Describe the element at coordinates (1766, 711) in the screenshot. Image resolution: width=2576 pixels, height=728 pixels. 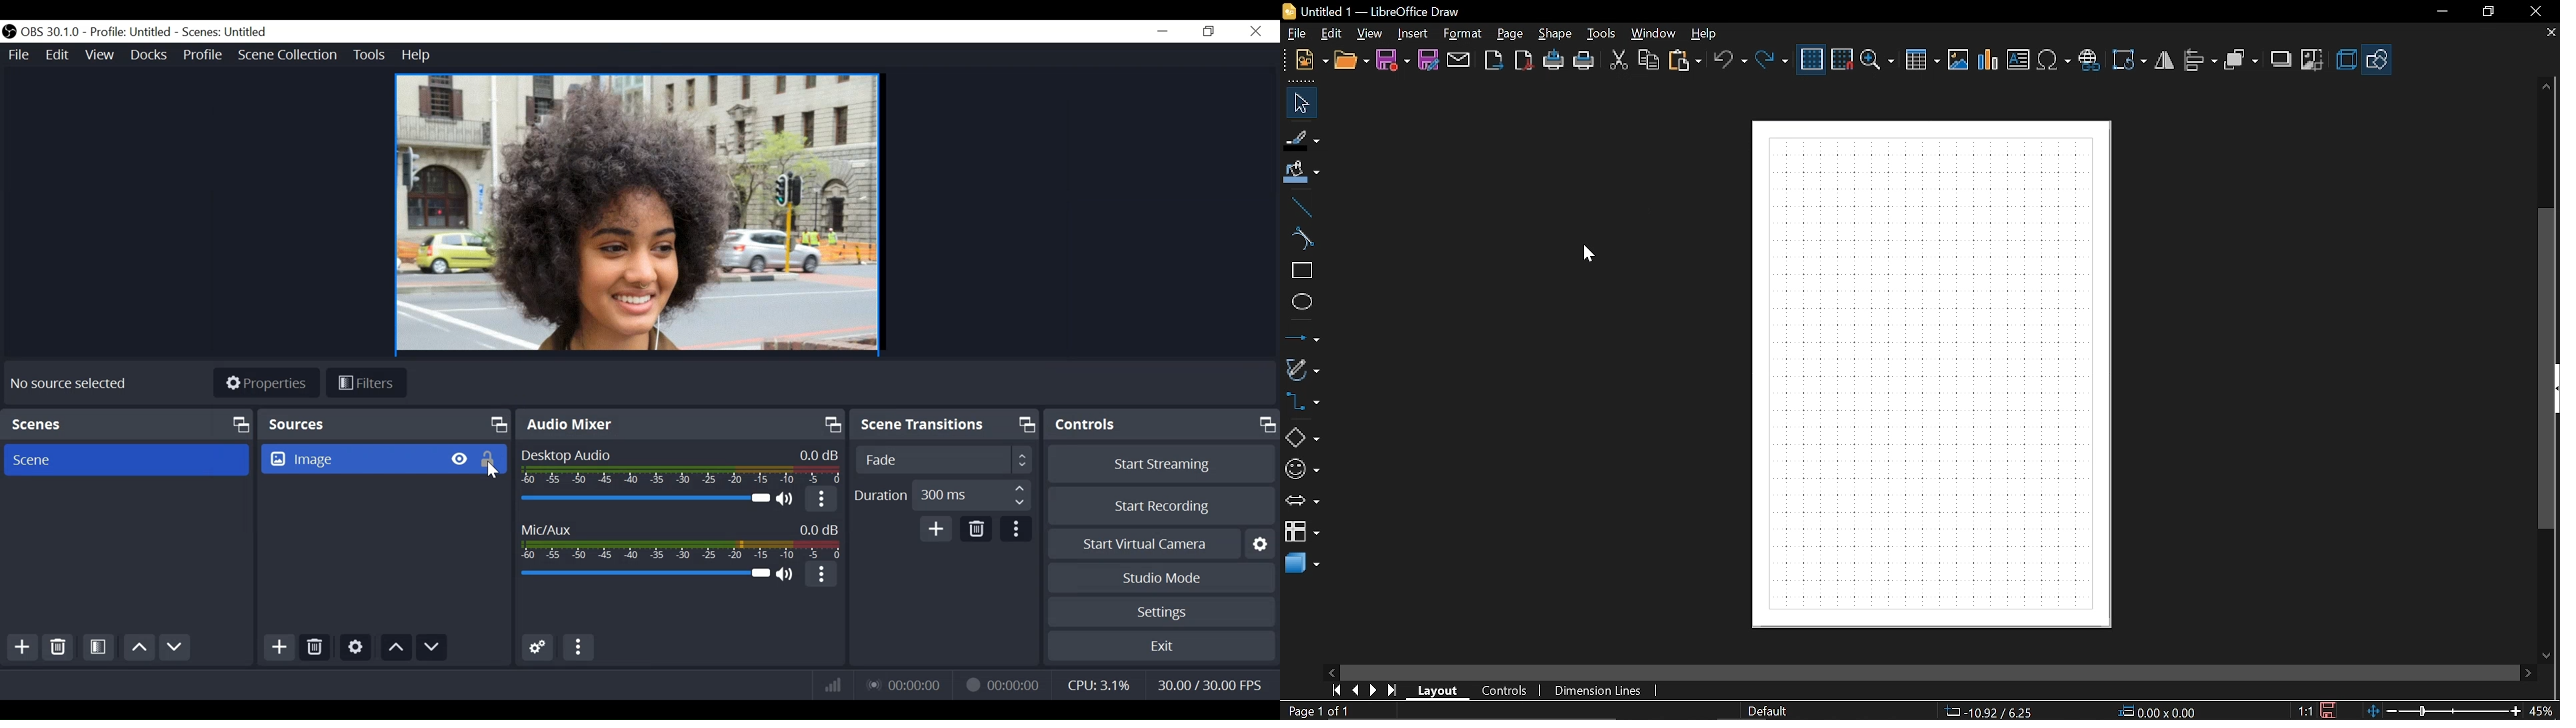
I see `Default - Current display` at that location.